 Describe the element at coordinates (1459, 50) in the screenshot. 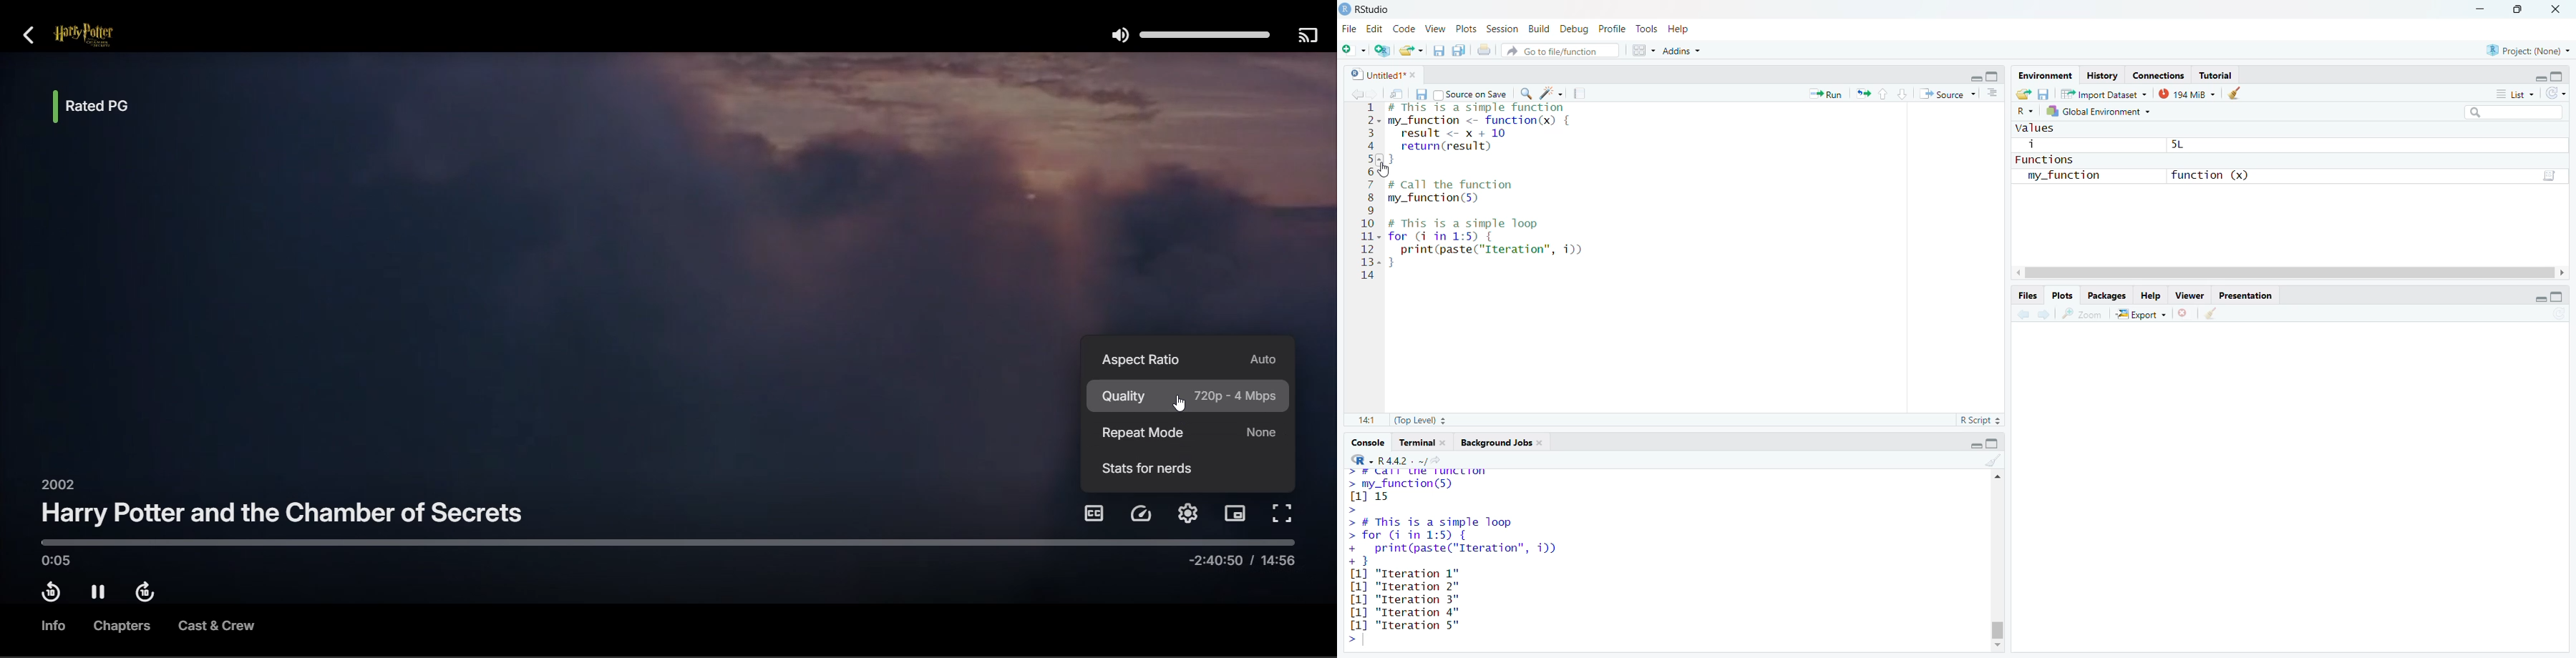

I see `save all open documents` at that location.